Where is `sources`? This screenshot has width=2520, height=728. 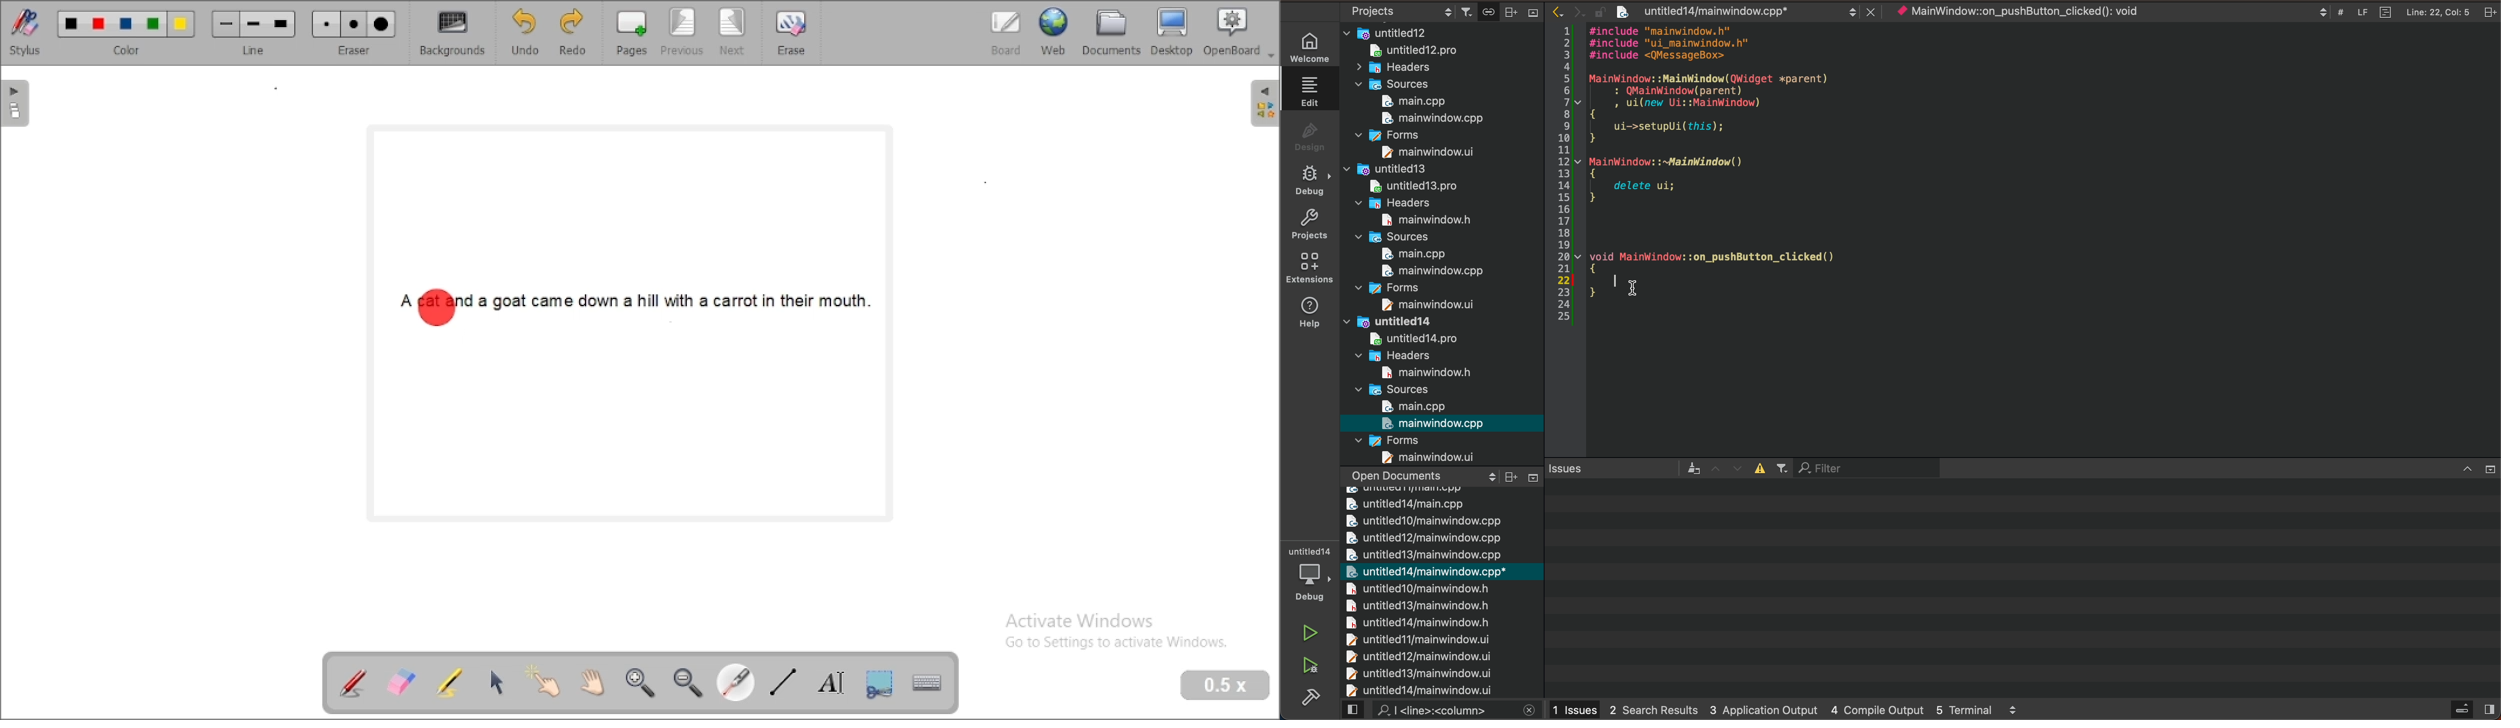
sources is located at coordinates (1399, 237).